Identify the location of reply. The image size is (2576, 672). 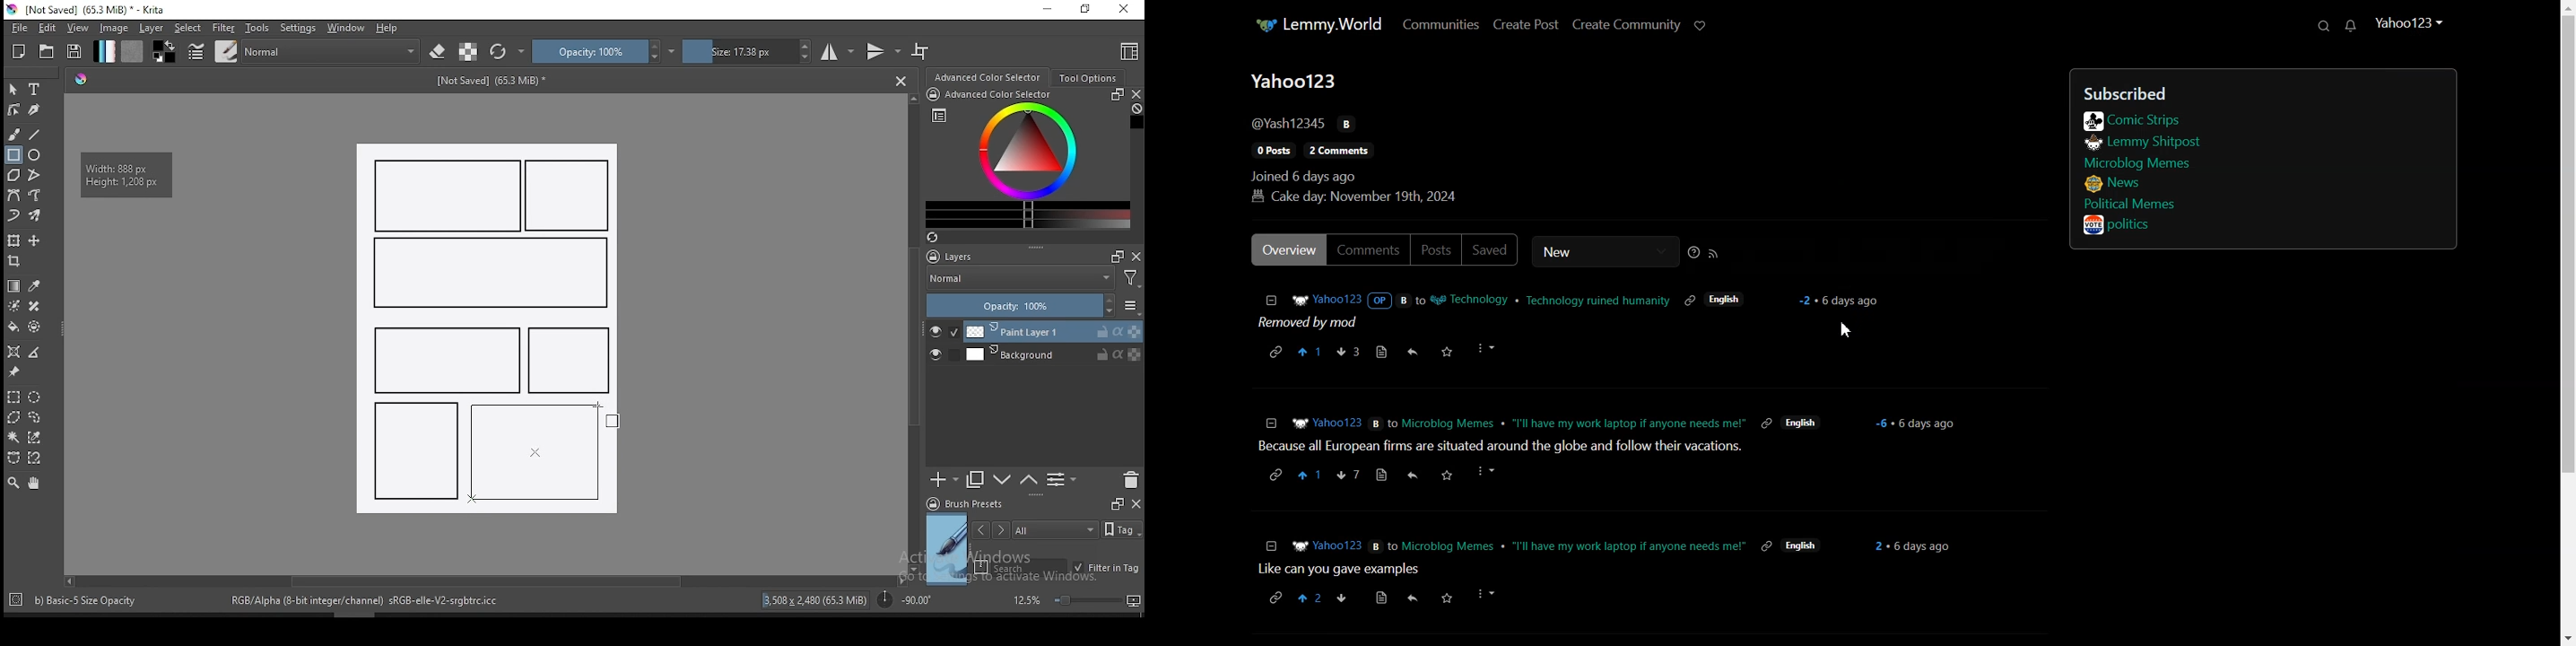
(1410, 476).